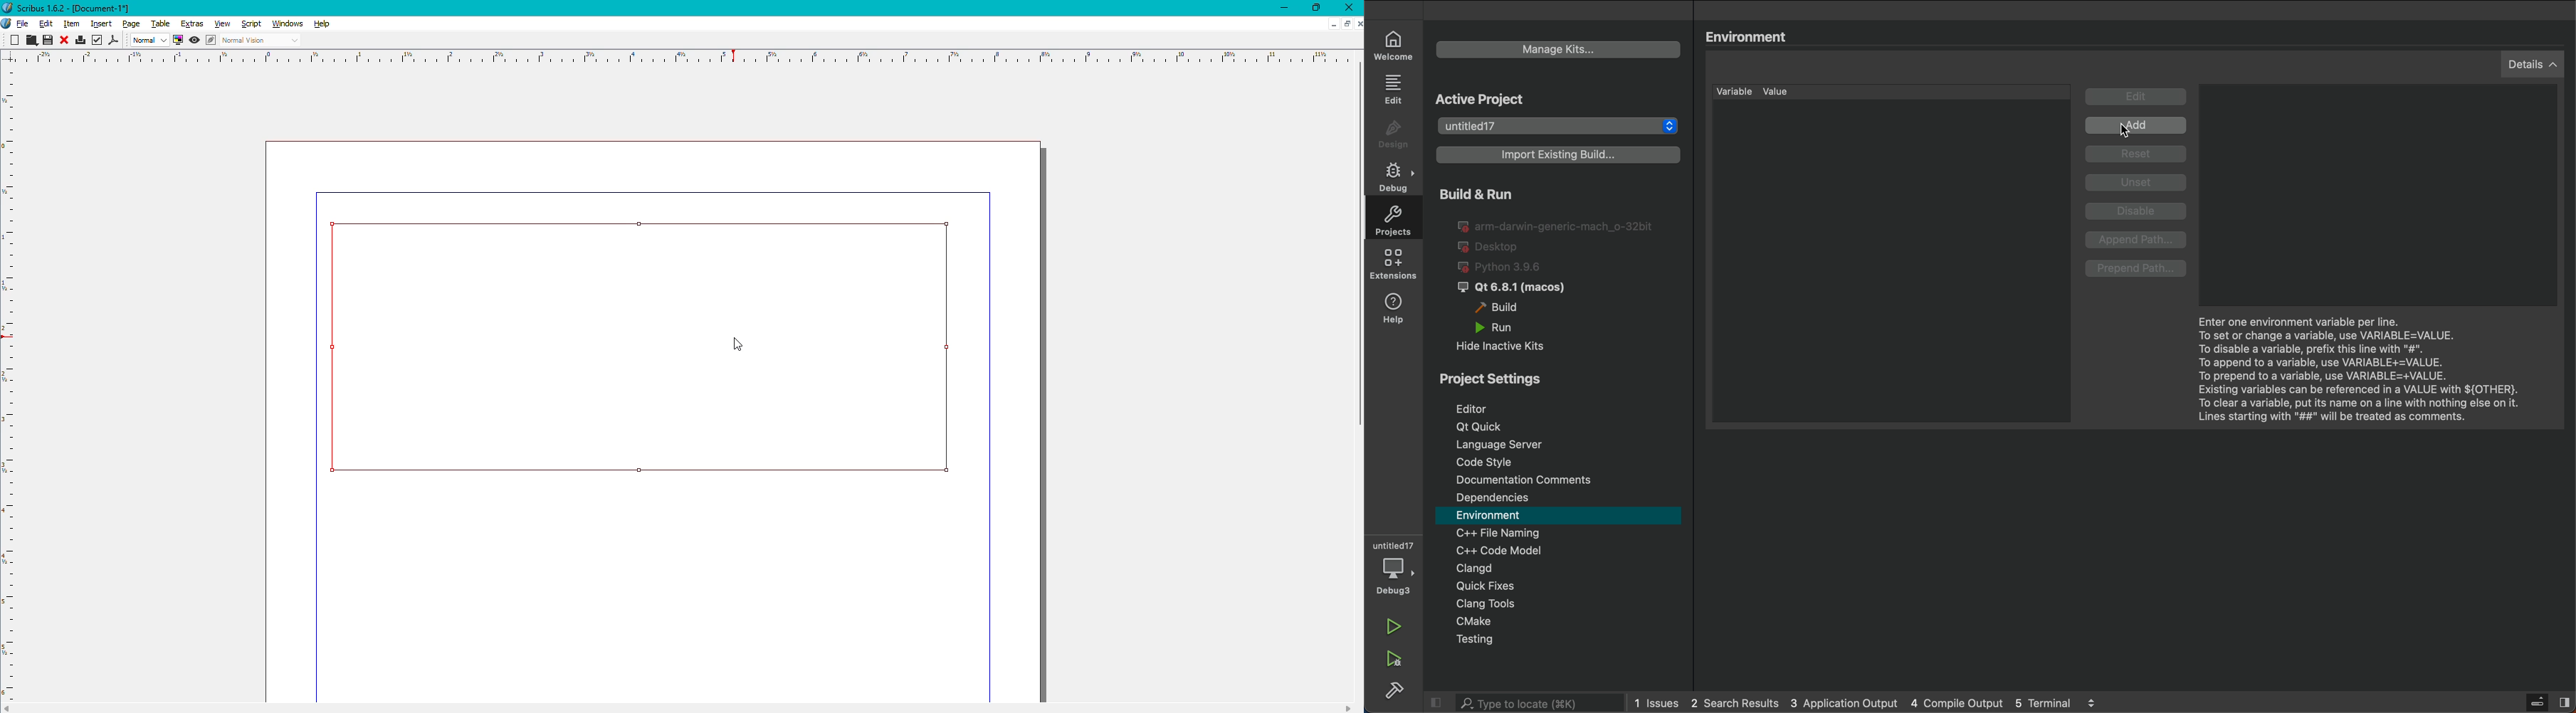  What do you see at coordinates (1360, 241) in the screenshot?
I see `scroll bar` at bounding box center [1360, 241].